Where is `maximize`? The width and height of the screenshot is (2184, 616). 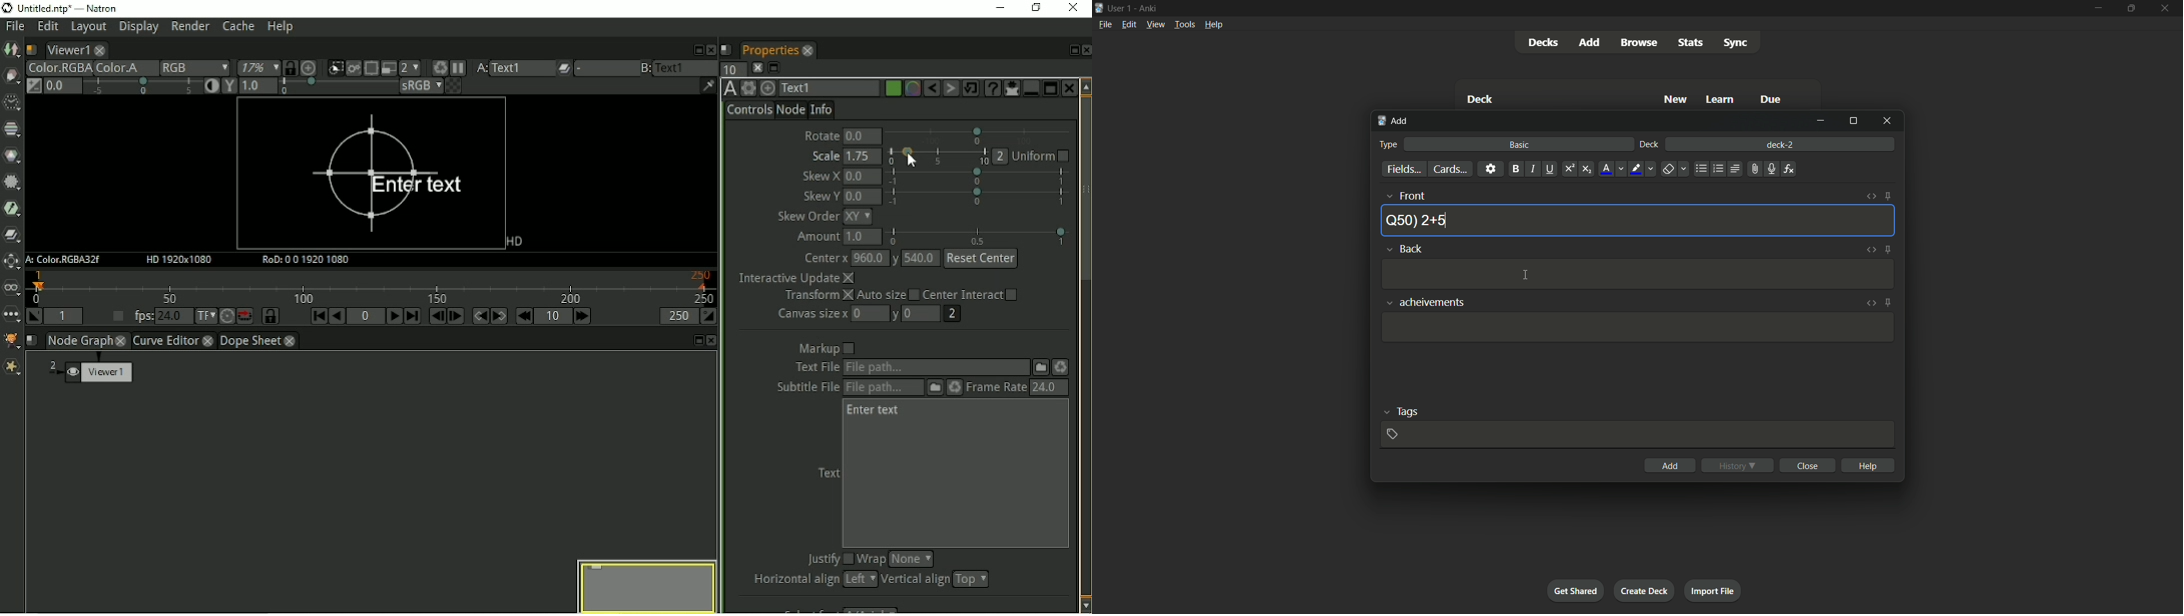
maximize is located at coordinates (2131, 9).